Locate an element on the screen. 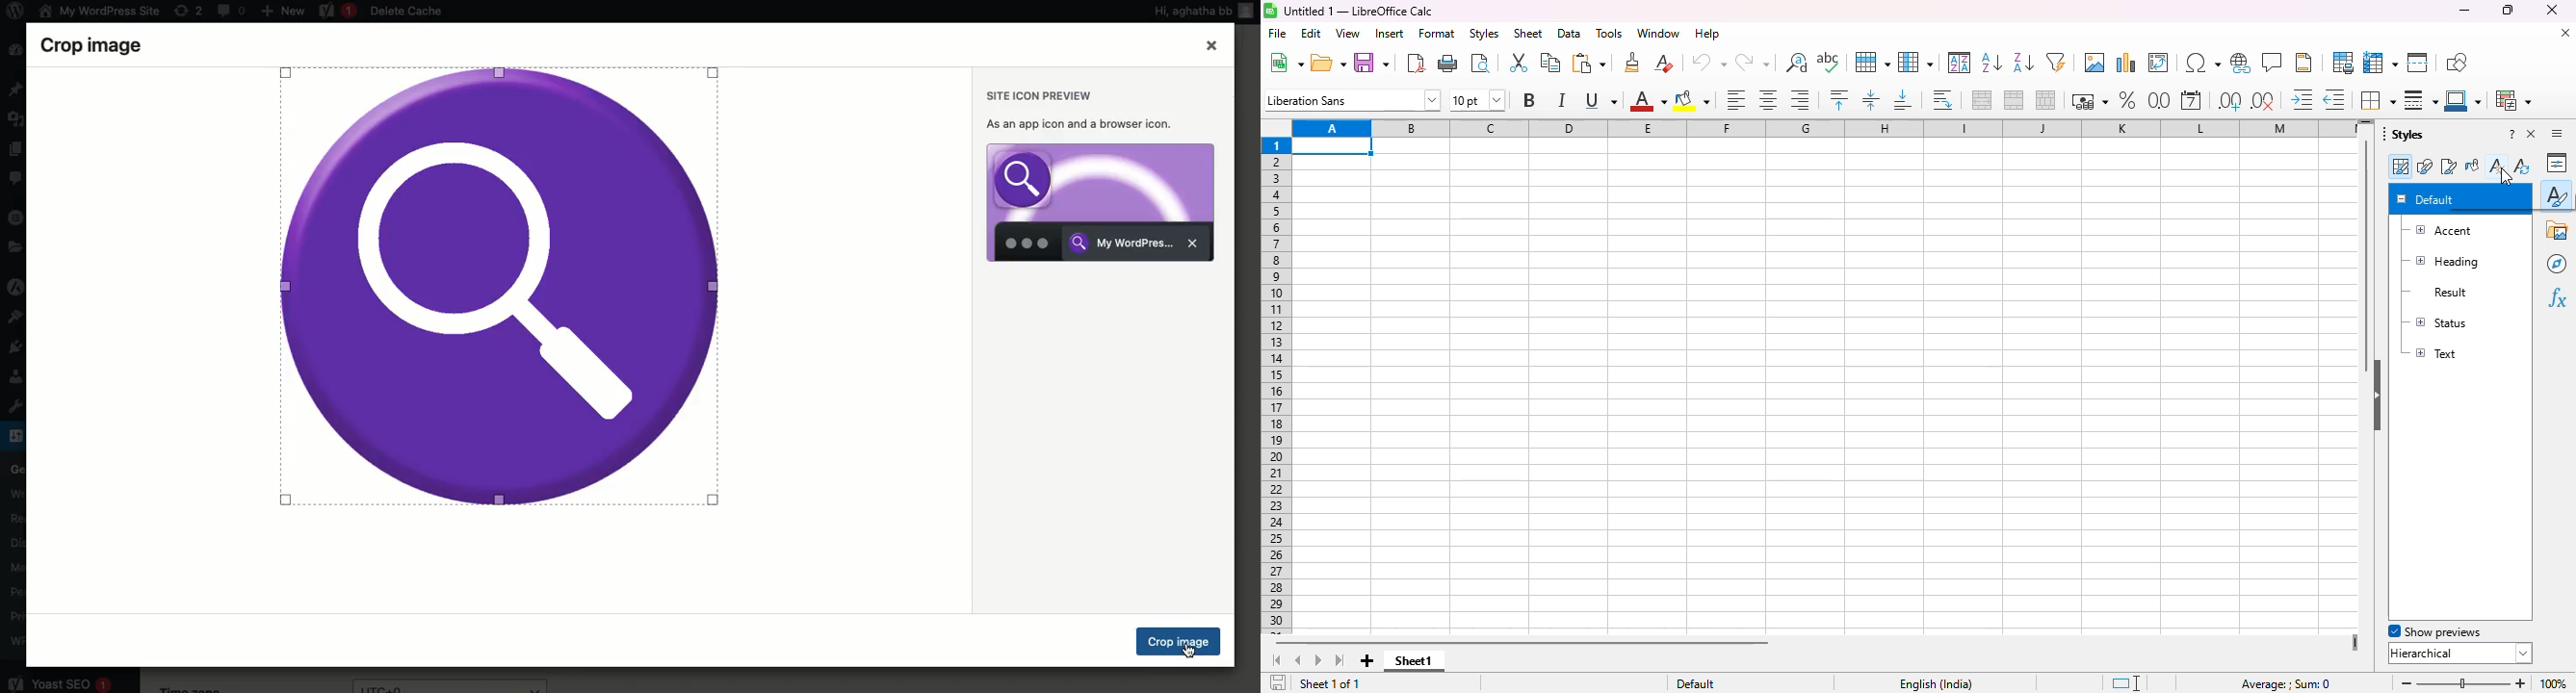  cursor is located at coordinates (2506, 177).